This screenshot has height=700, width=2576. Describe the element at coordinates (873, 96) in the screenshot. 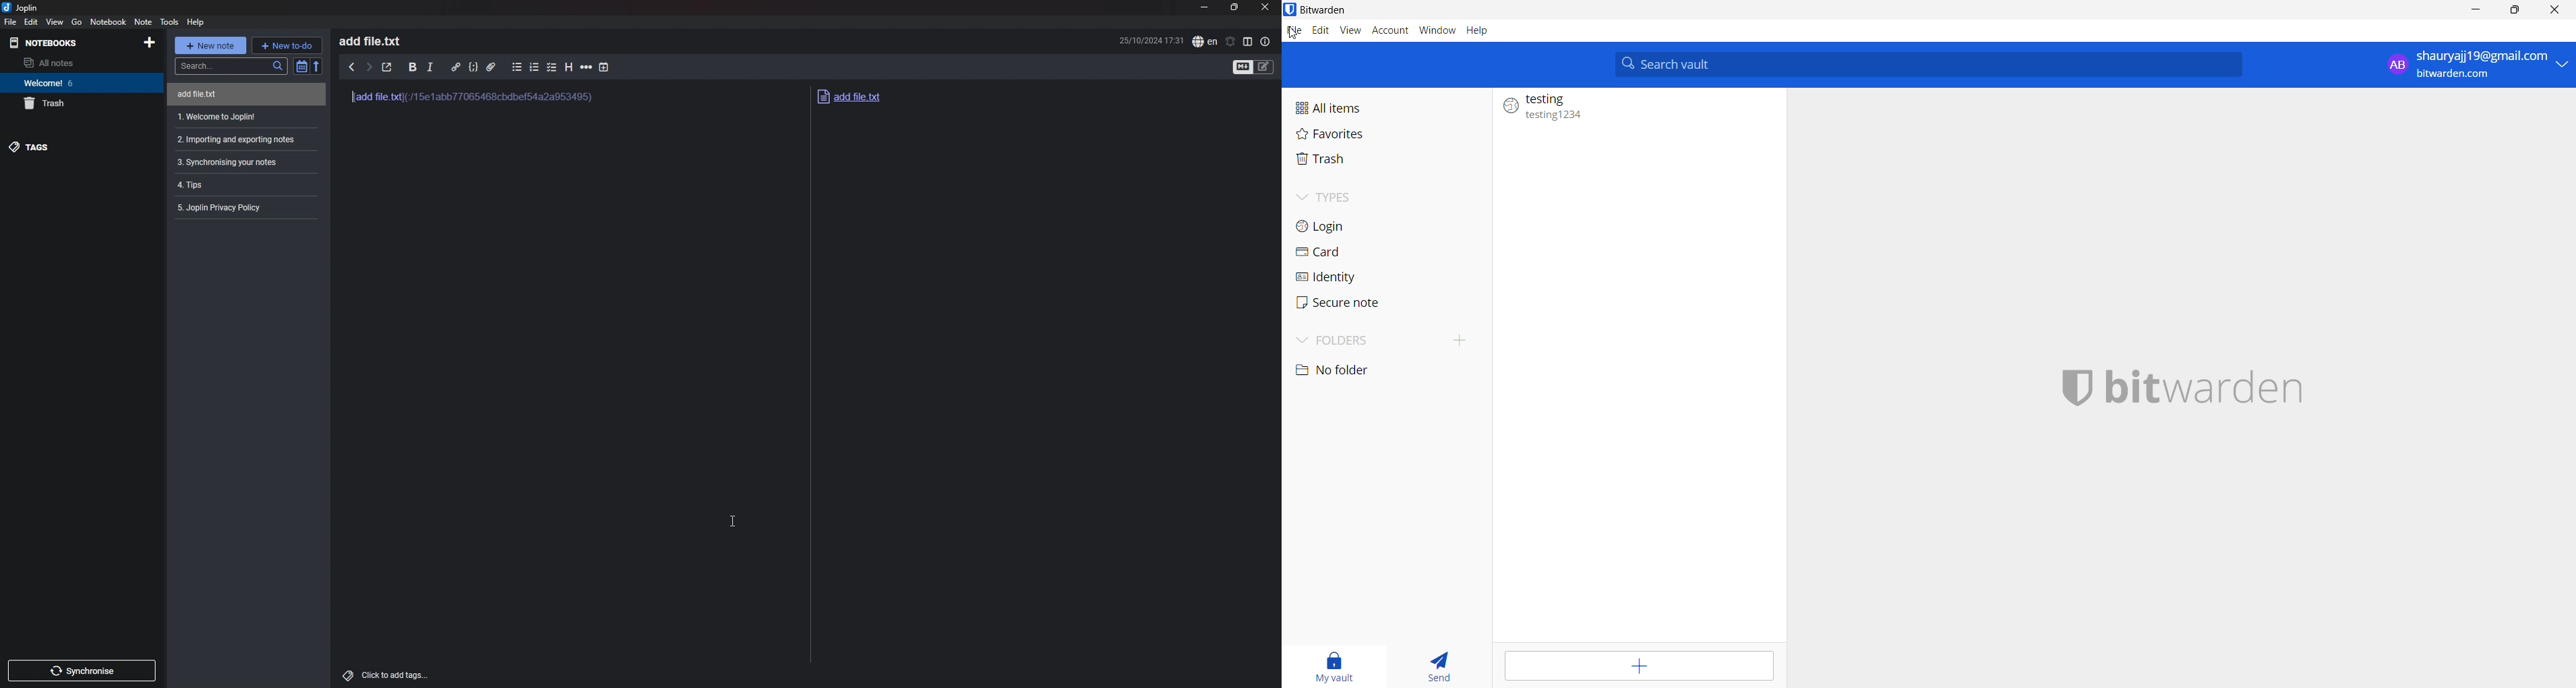

I see `add.file.txt` at that location.